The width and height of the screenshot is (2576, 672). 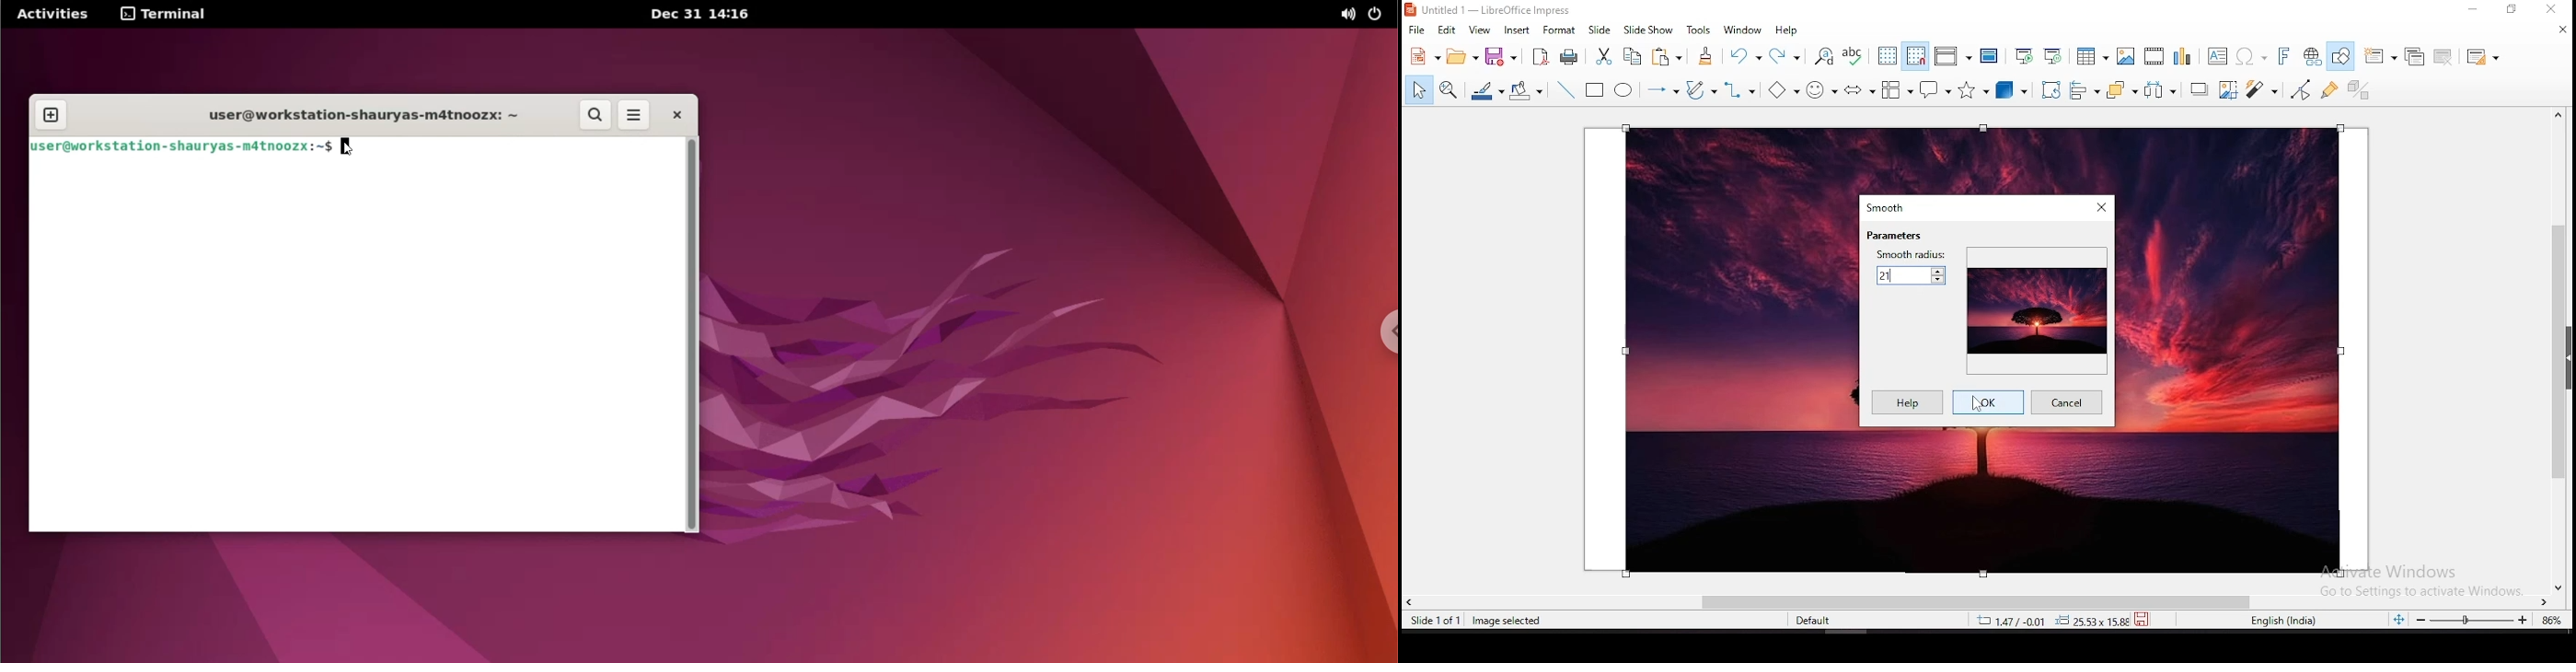 I want to click on ok, so click(x=1987, y=402).